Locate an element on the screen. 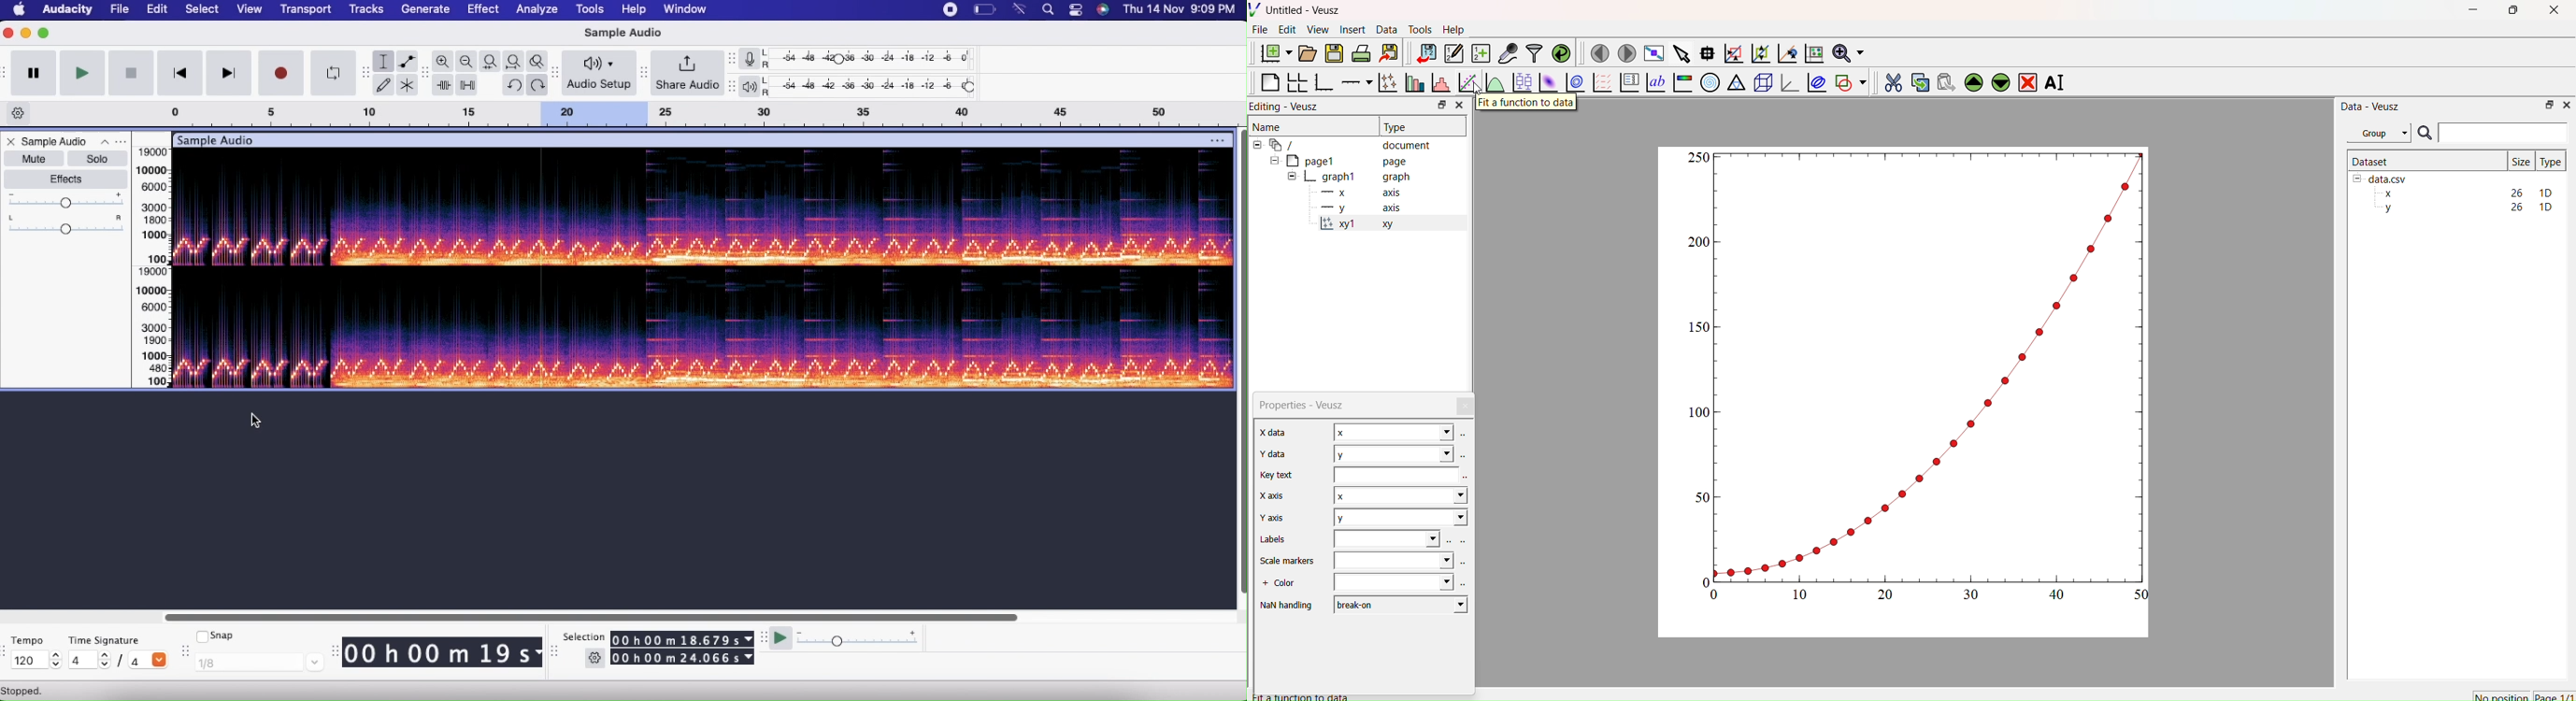 The image size is (2576, 728). Export to graphics format is located at coordinates (1389, 54).